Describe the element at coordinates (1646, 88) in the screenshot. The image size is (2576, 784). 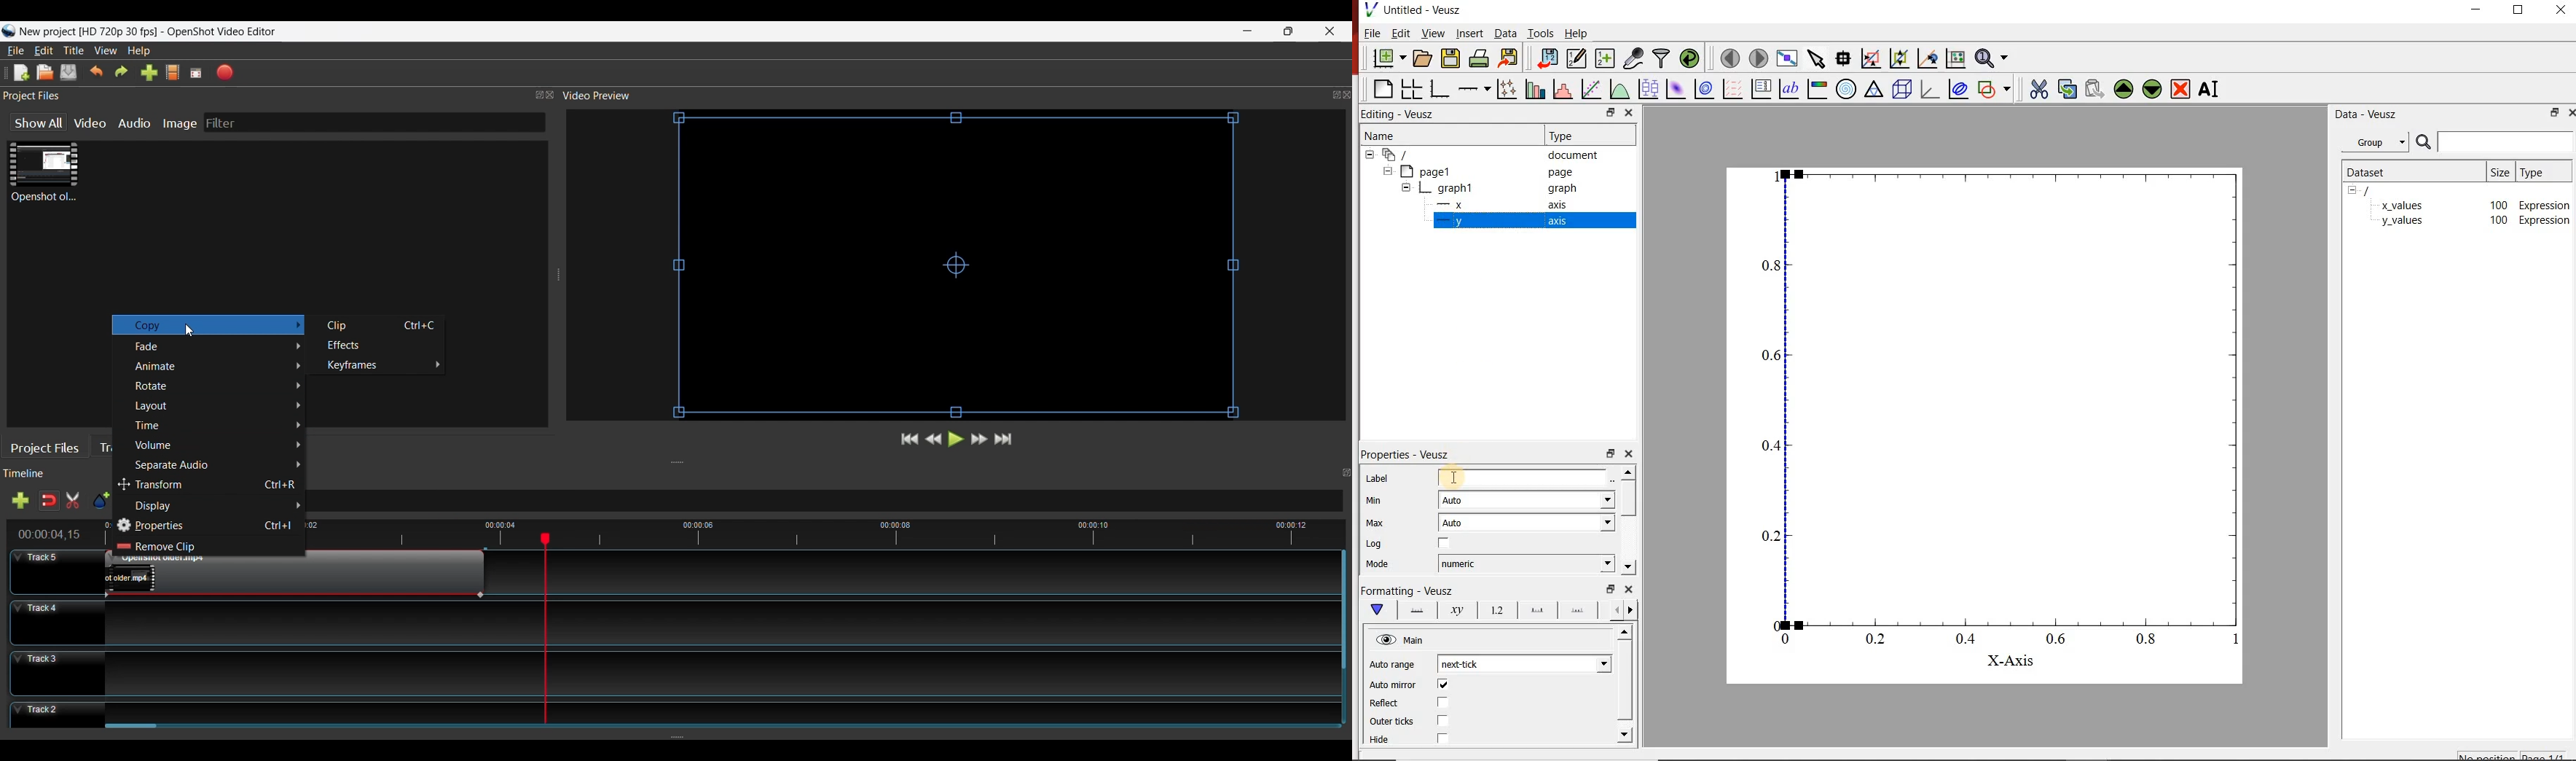
I see `plot box plots` at that location.